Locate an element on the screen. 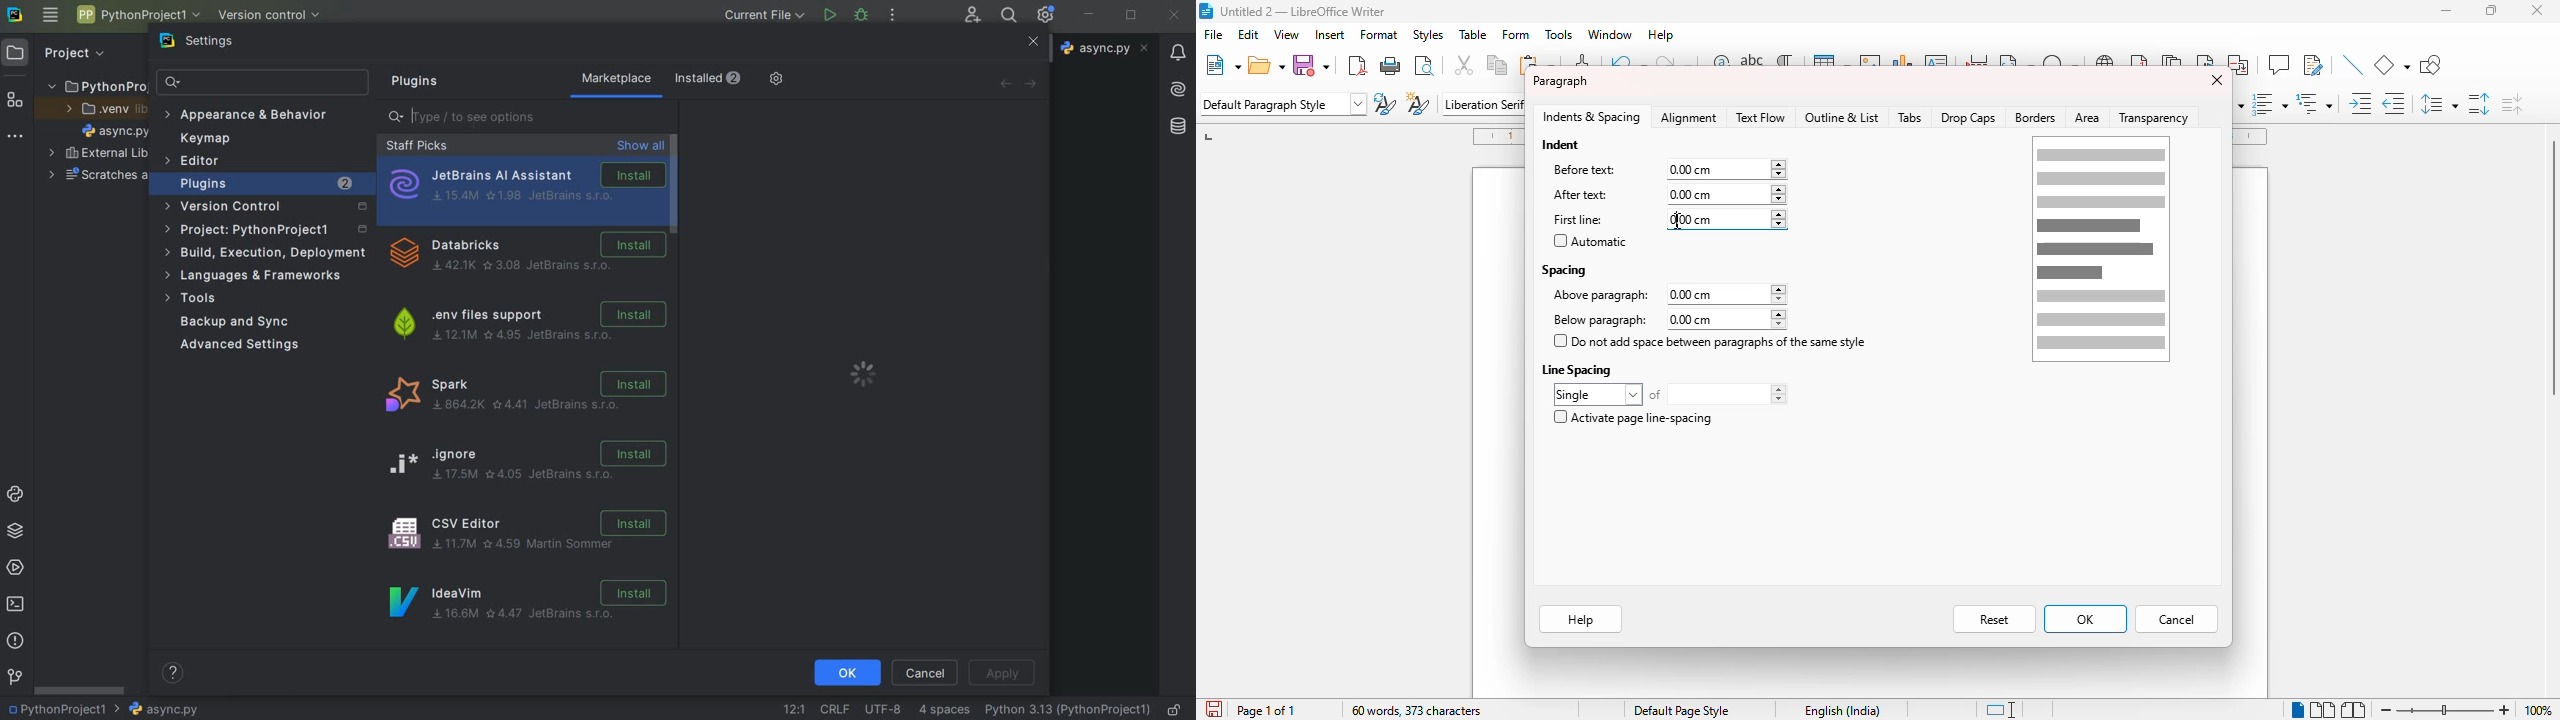 The image size is (2576, 728). transparency is located at coordinates (2157, 117).